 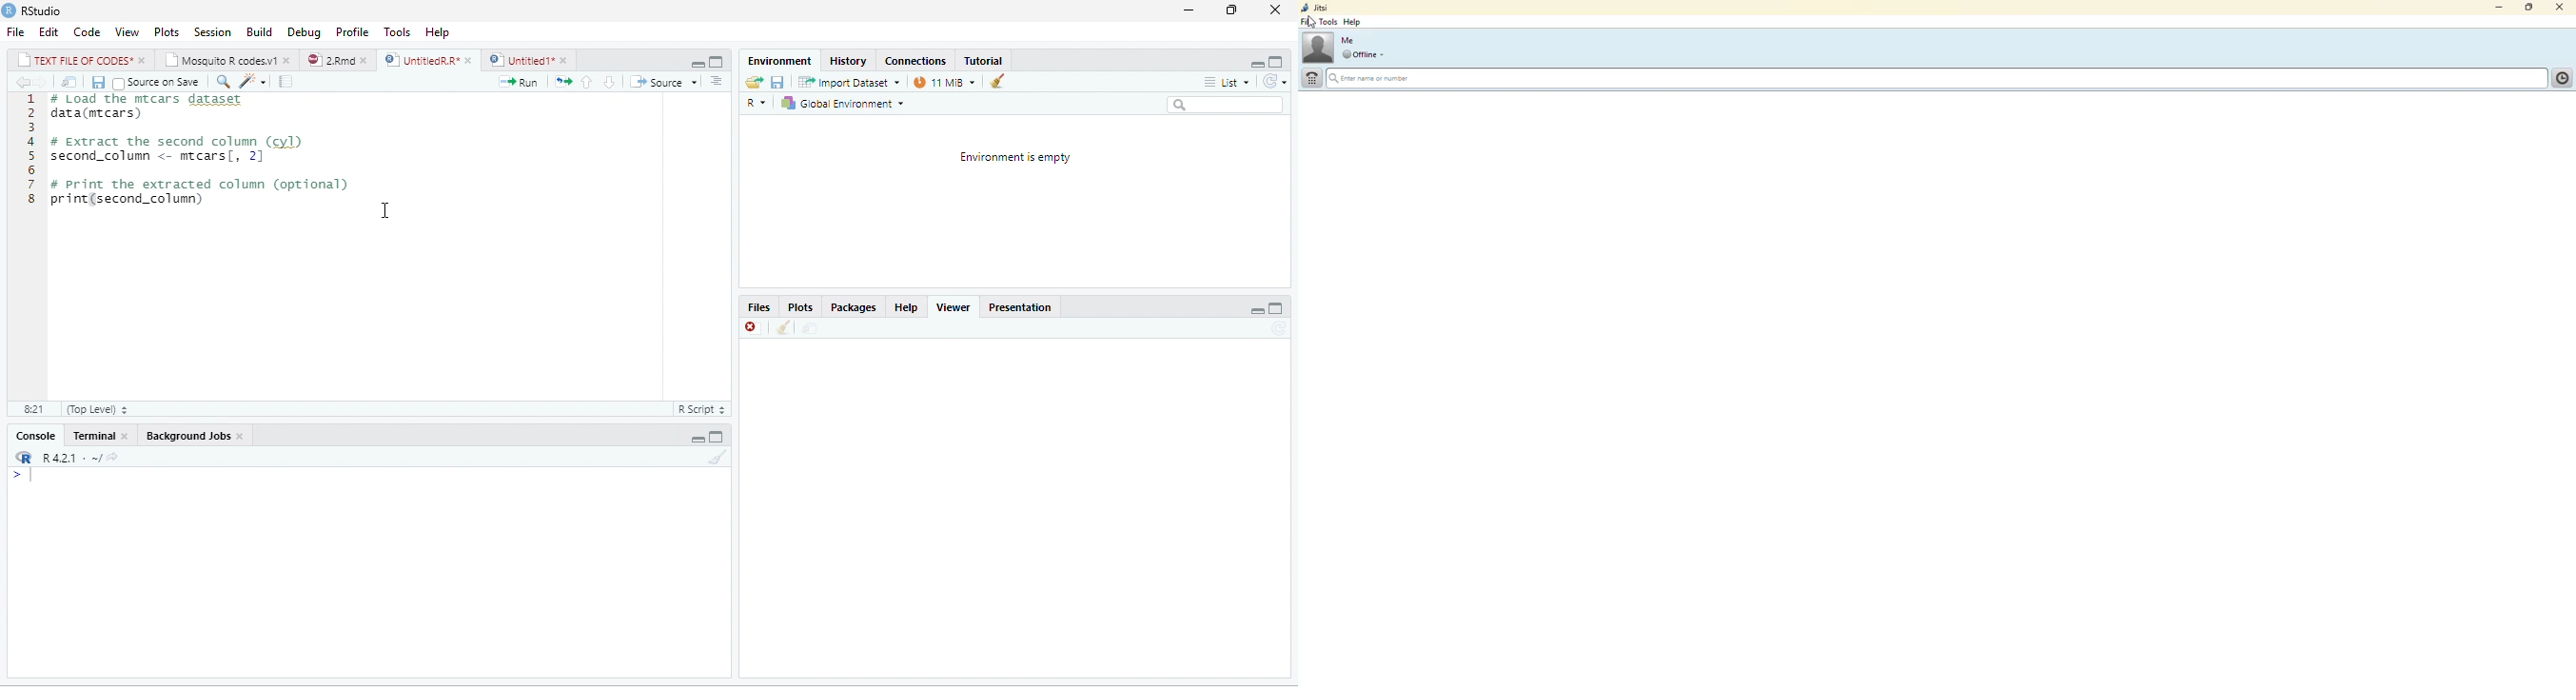 What do you see at coordinates (242, 436) in the screenshot?
I see `close` at bounding box center [242, 436].